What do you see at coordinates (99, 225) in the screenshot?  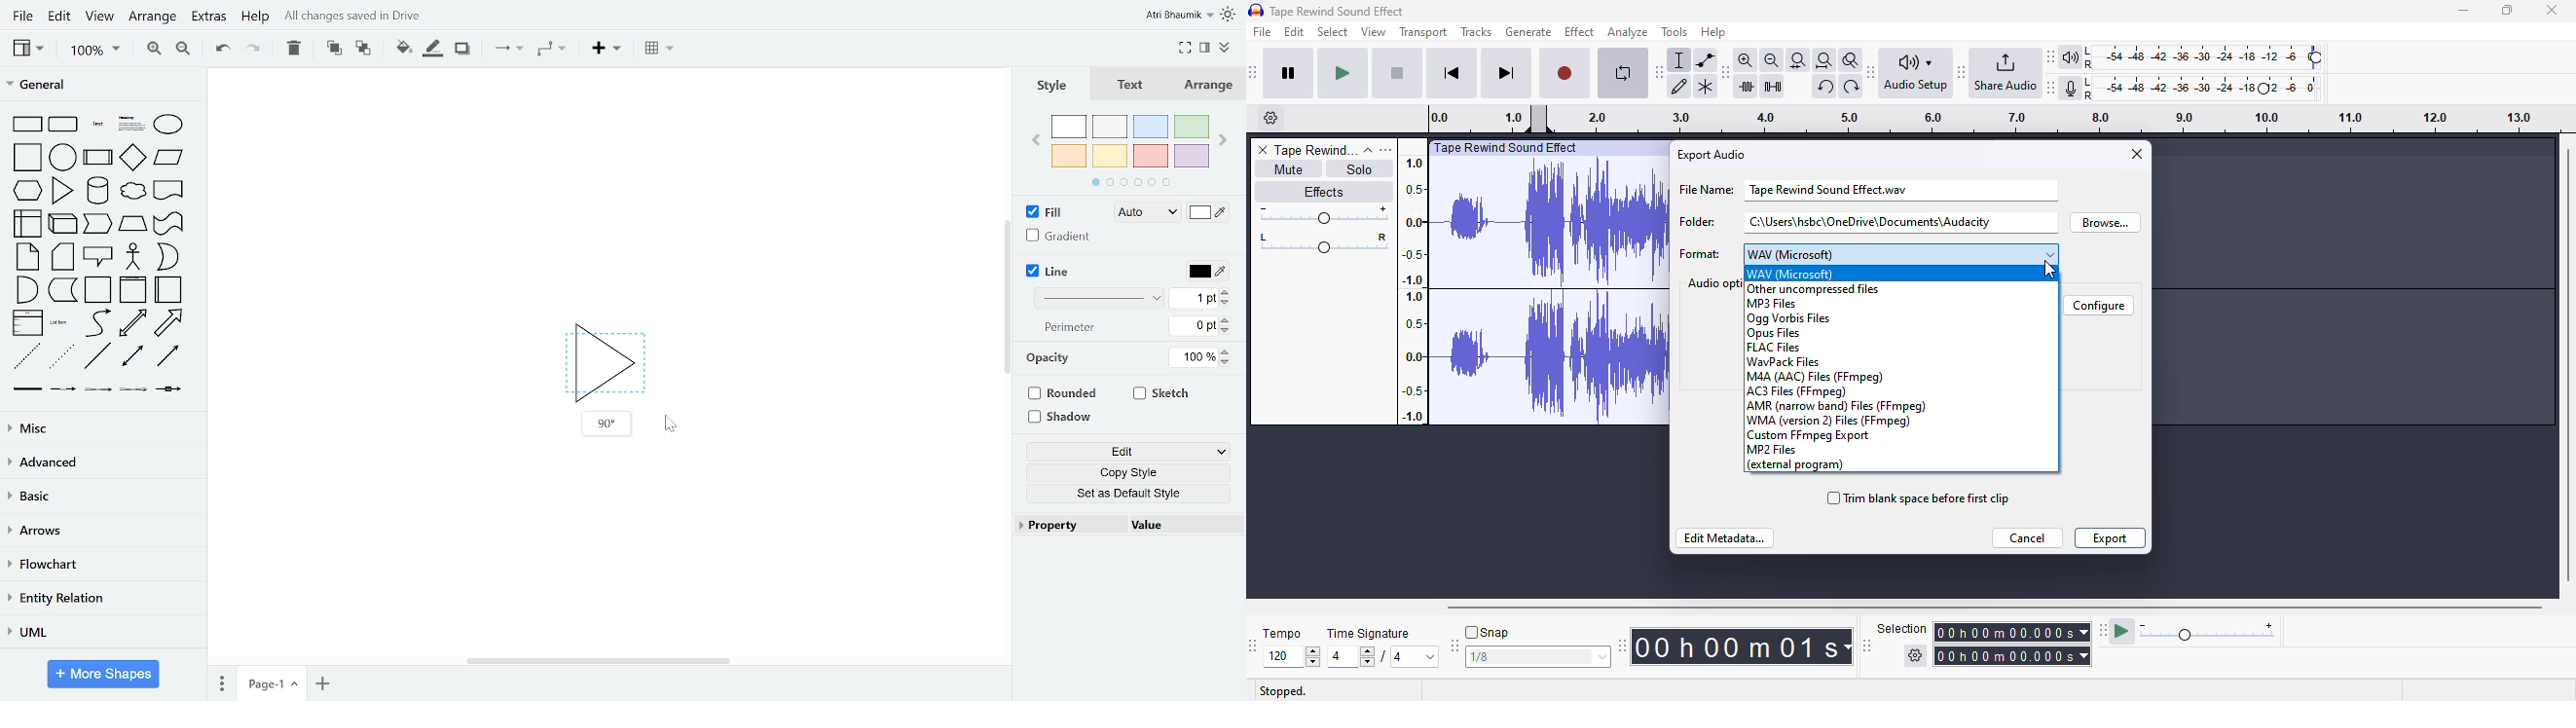 I see `step` at bounding box center [99, 225].